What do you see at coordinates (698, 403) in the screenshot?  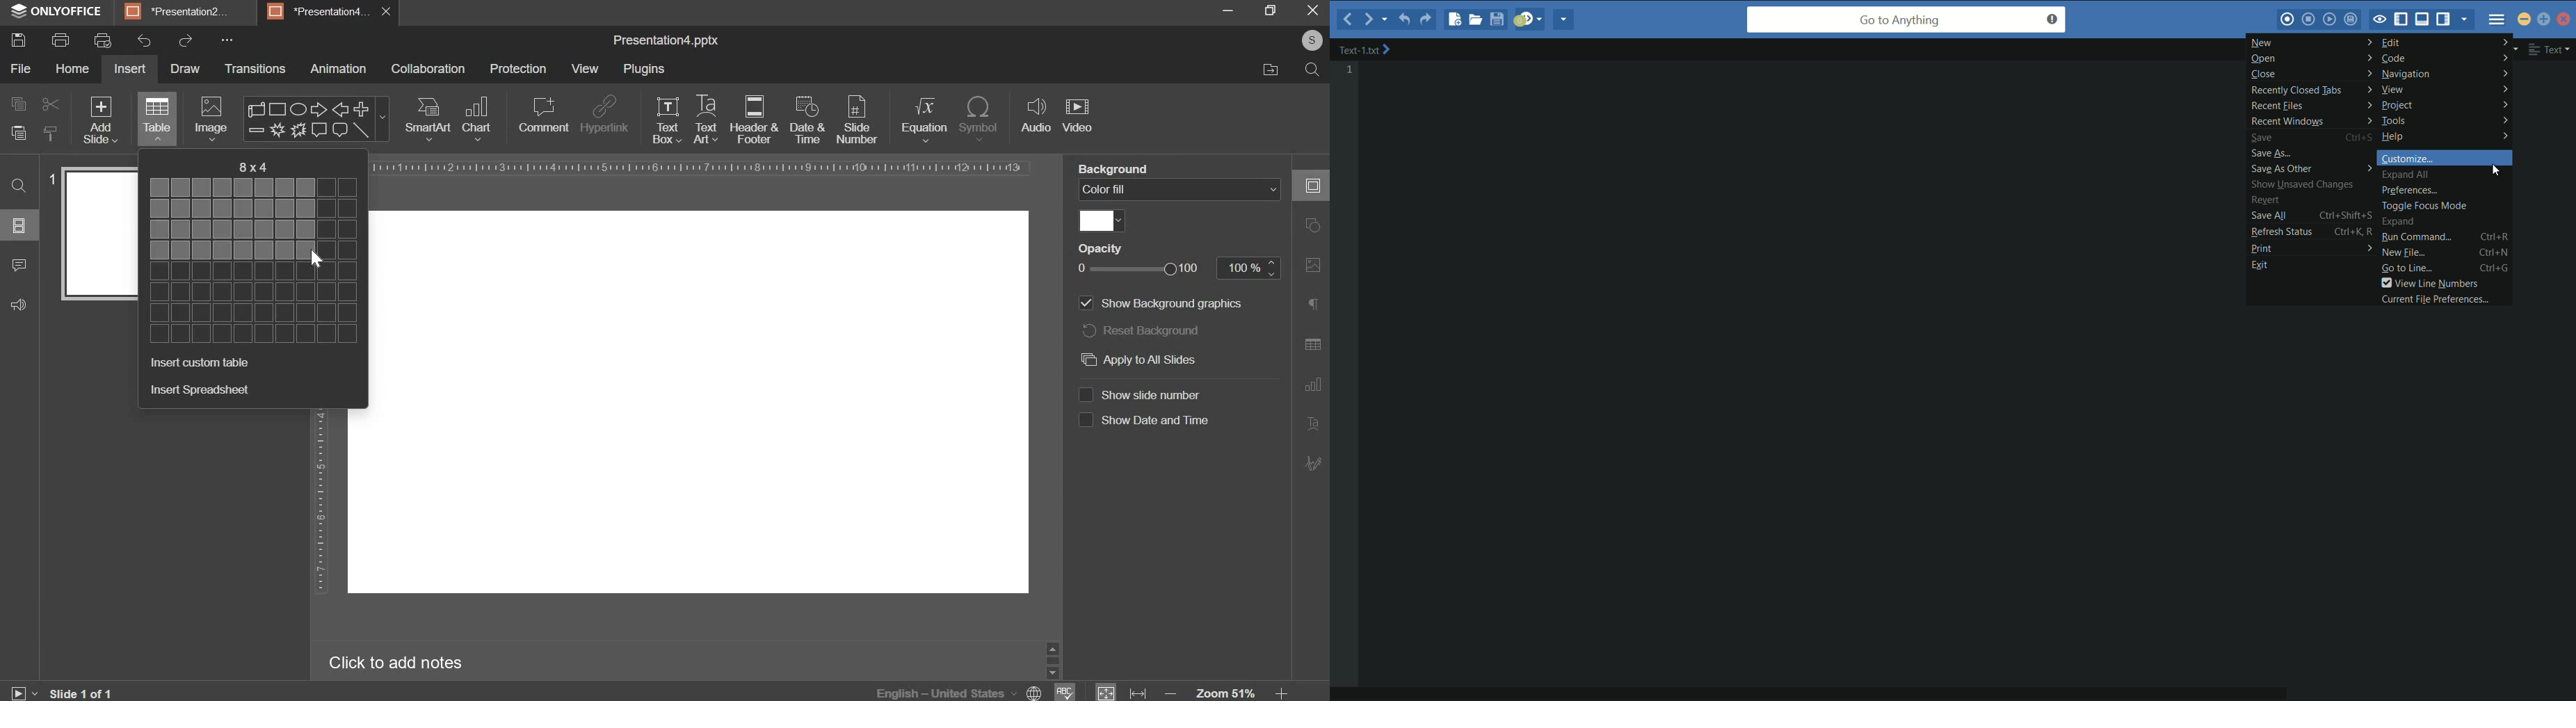 I see `workspace` at bounding box center [698, 403].